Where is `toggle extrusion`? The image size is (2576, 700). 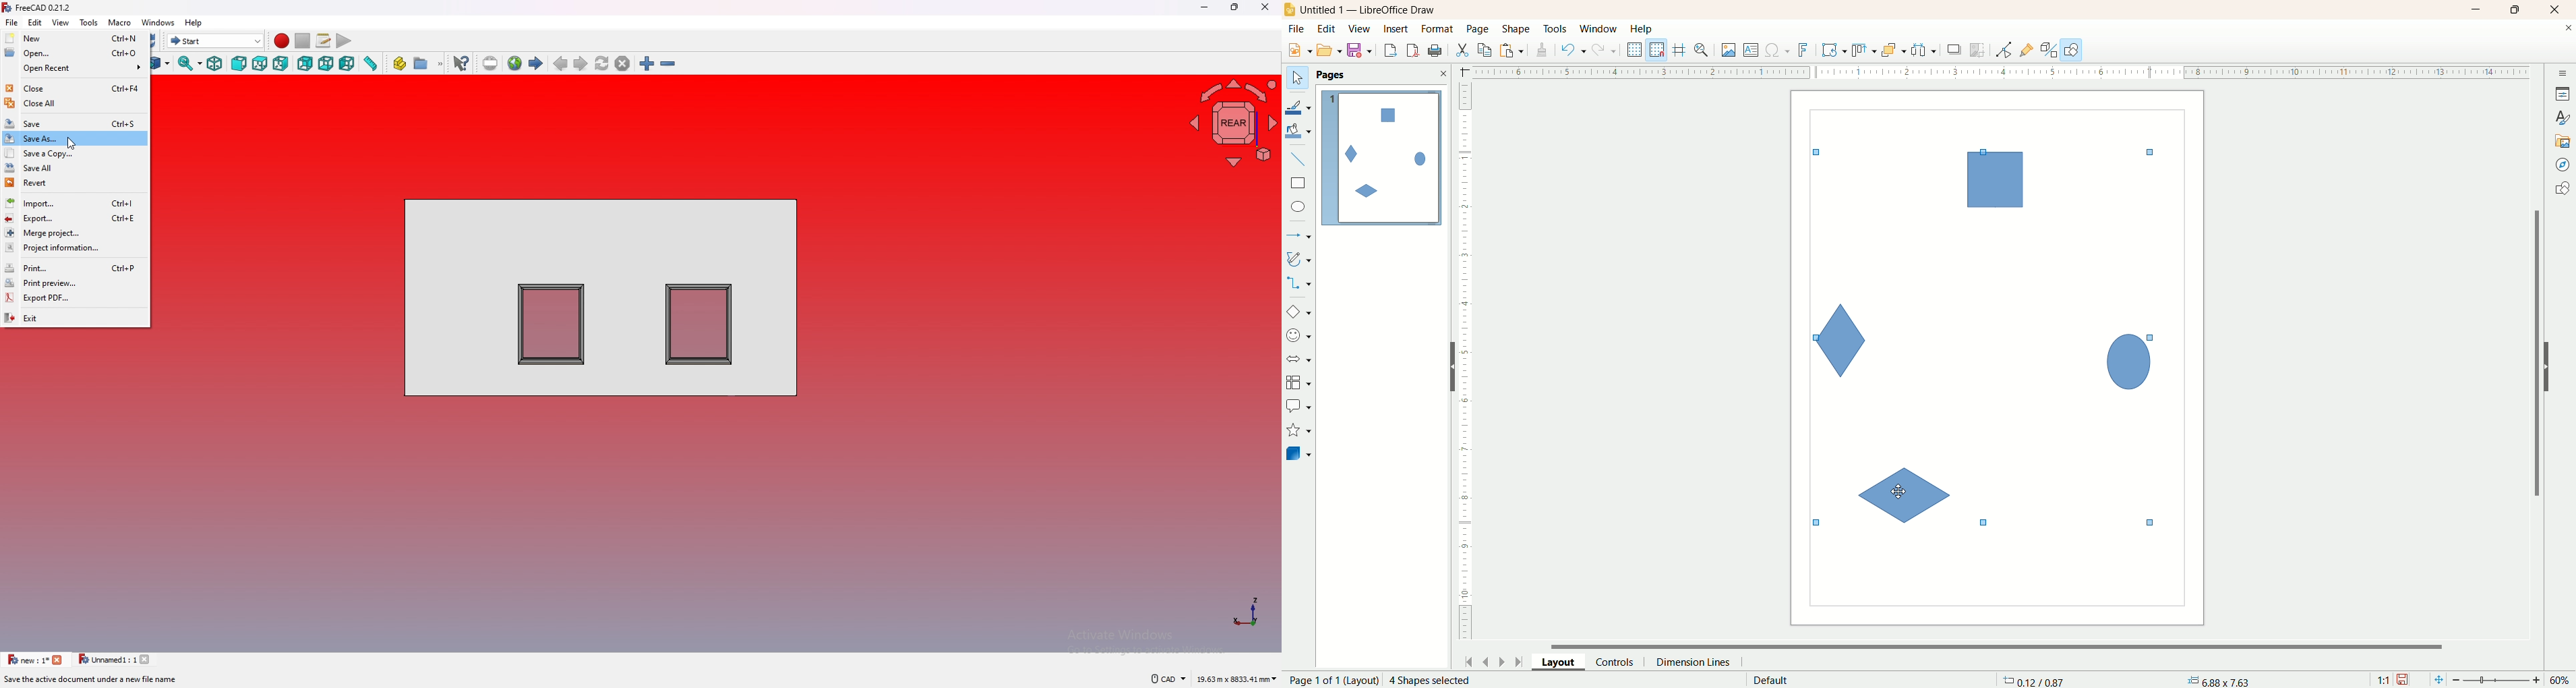 toggle extrusion is located at coordinates (2049, 50).